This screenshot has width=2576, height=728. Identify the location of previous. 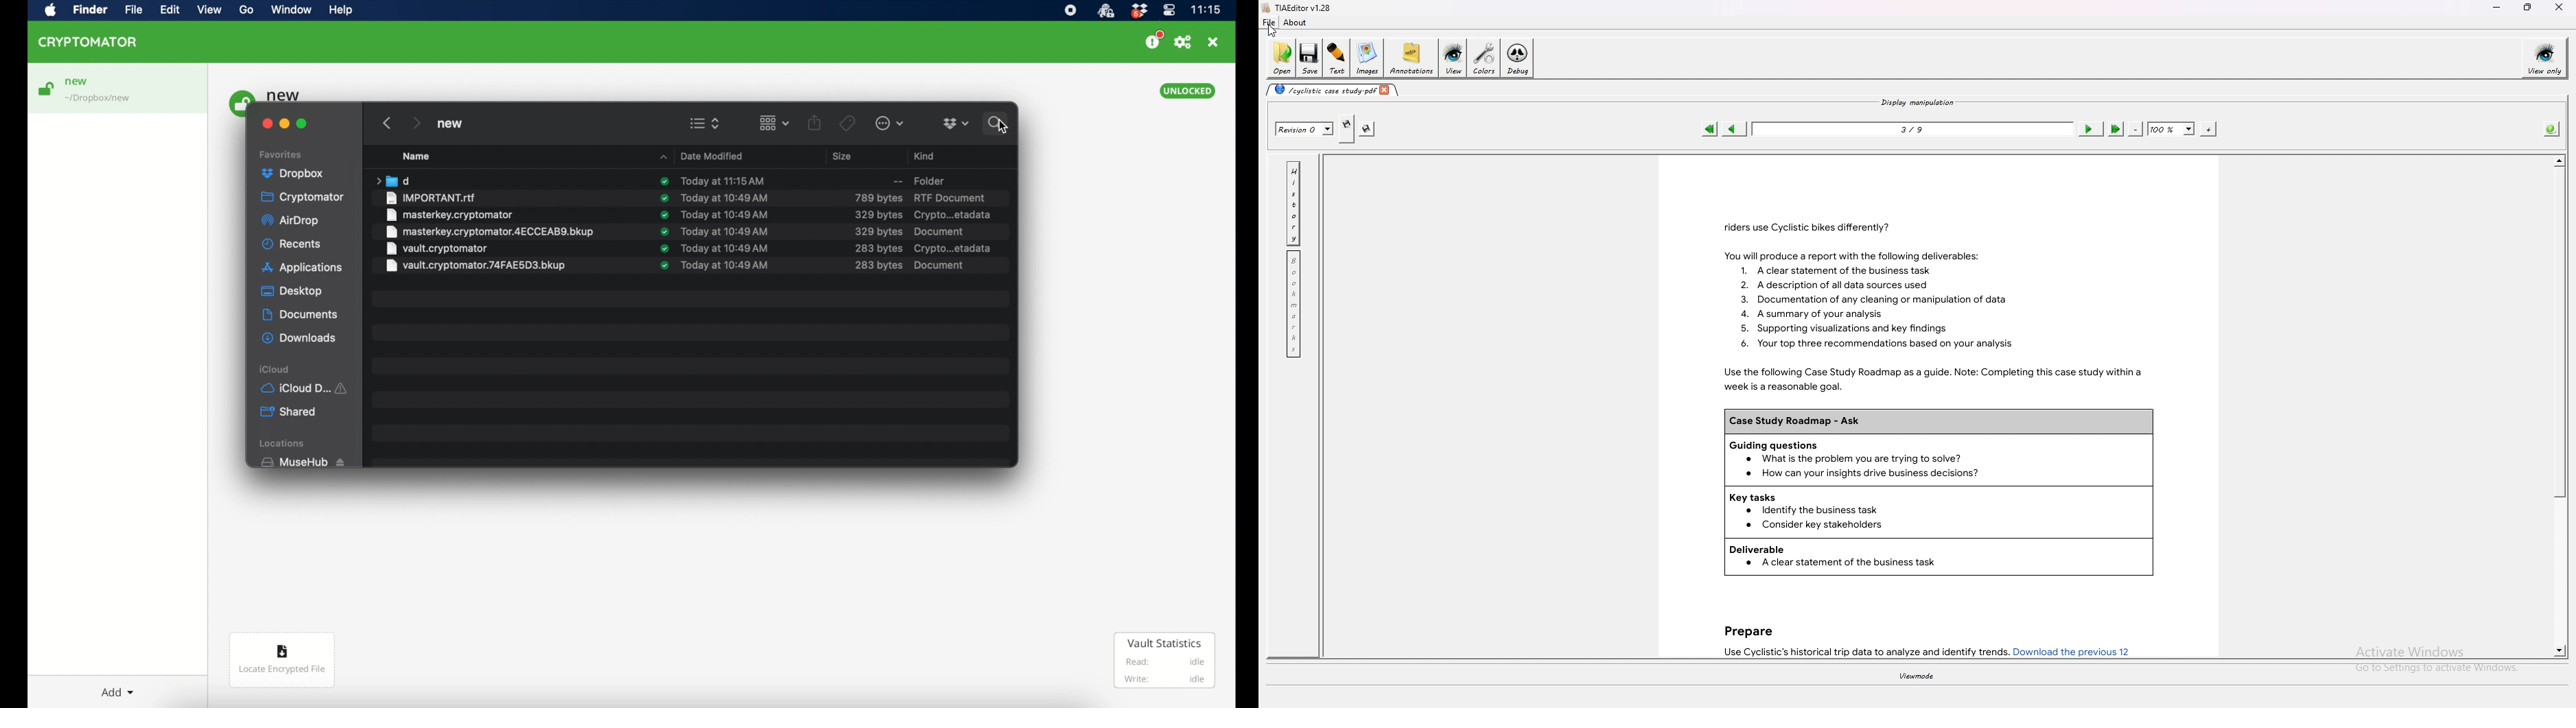
(385, 119).